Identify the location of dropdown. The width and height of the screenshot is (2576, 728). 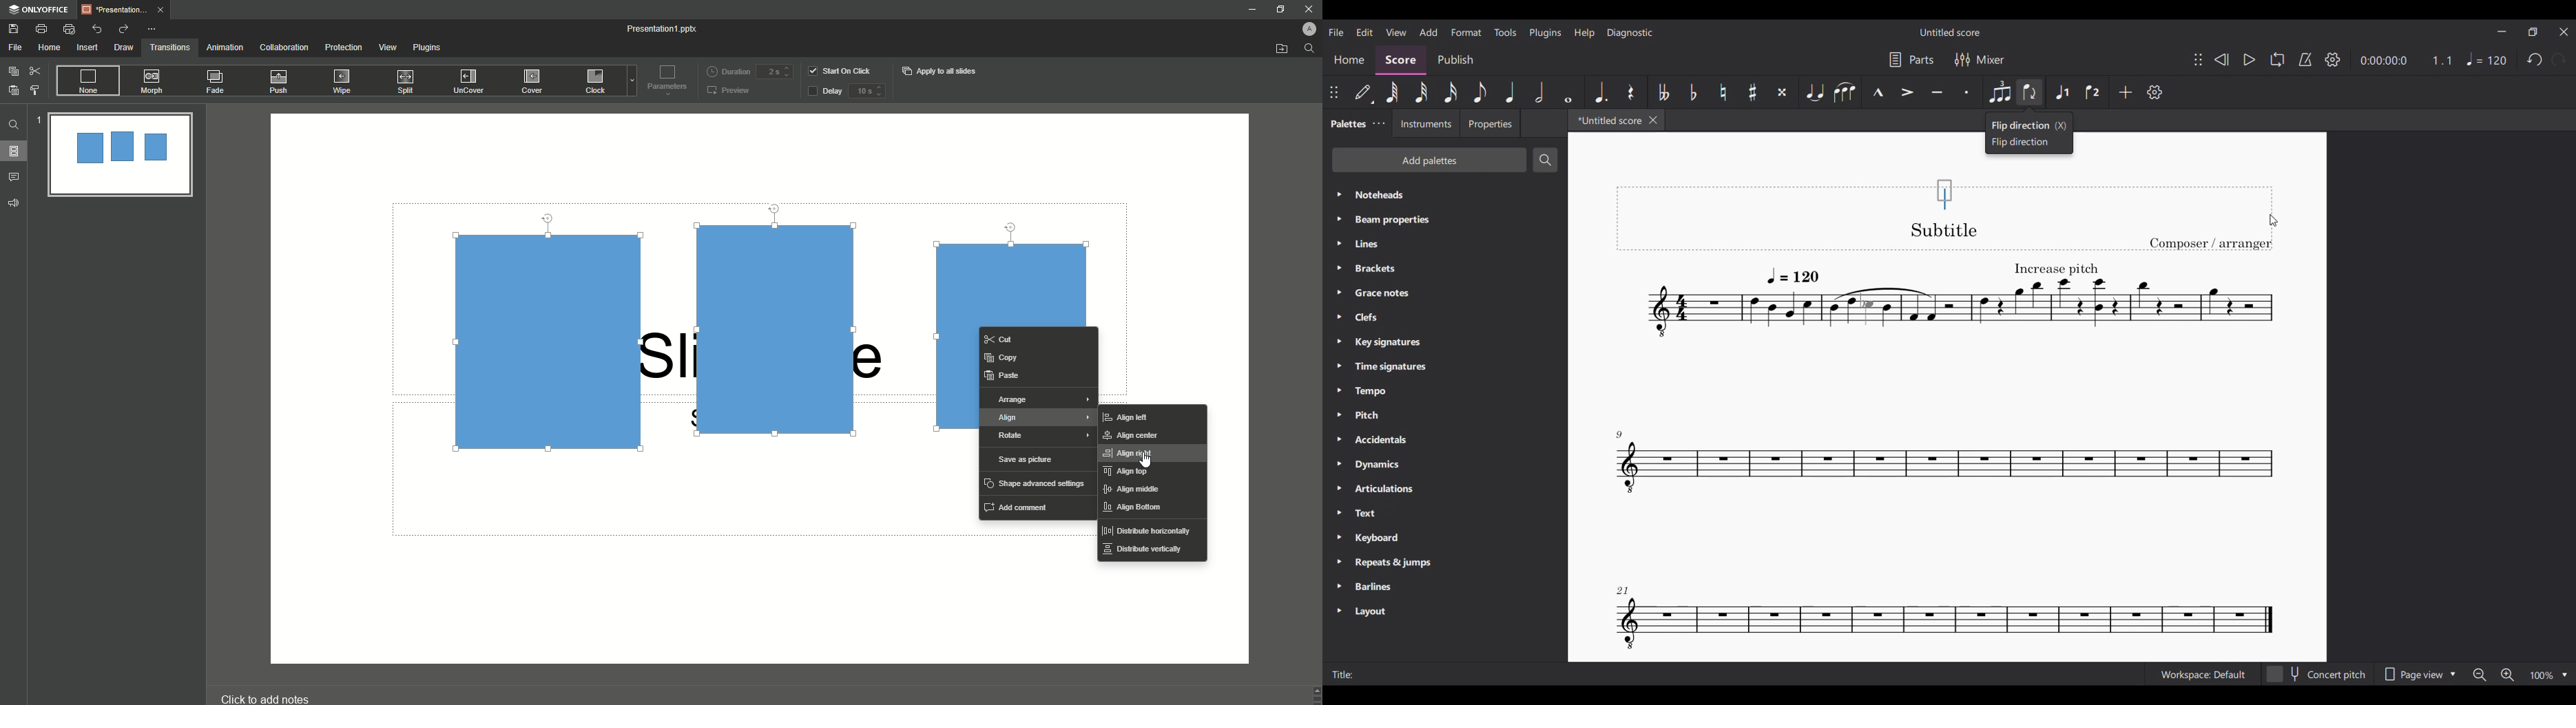
(630, 83).